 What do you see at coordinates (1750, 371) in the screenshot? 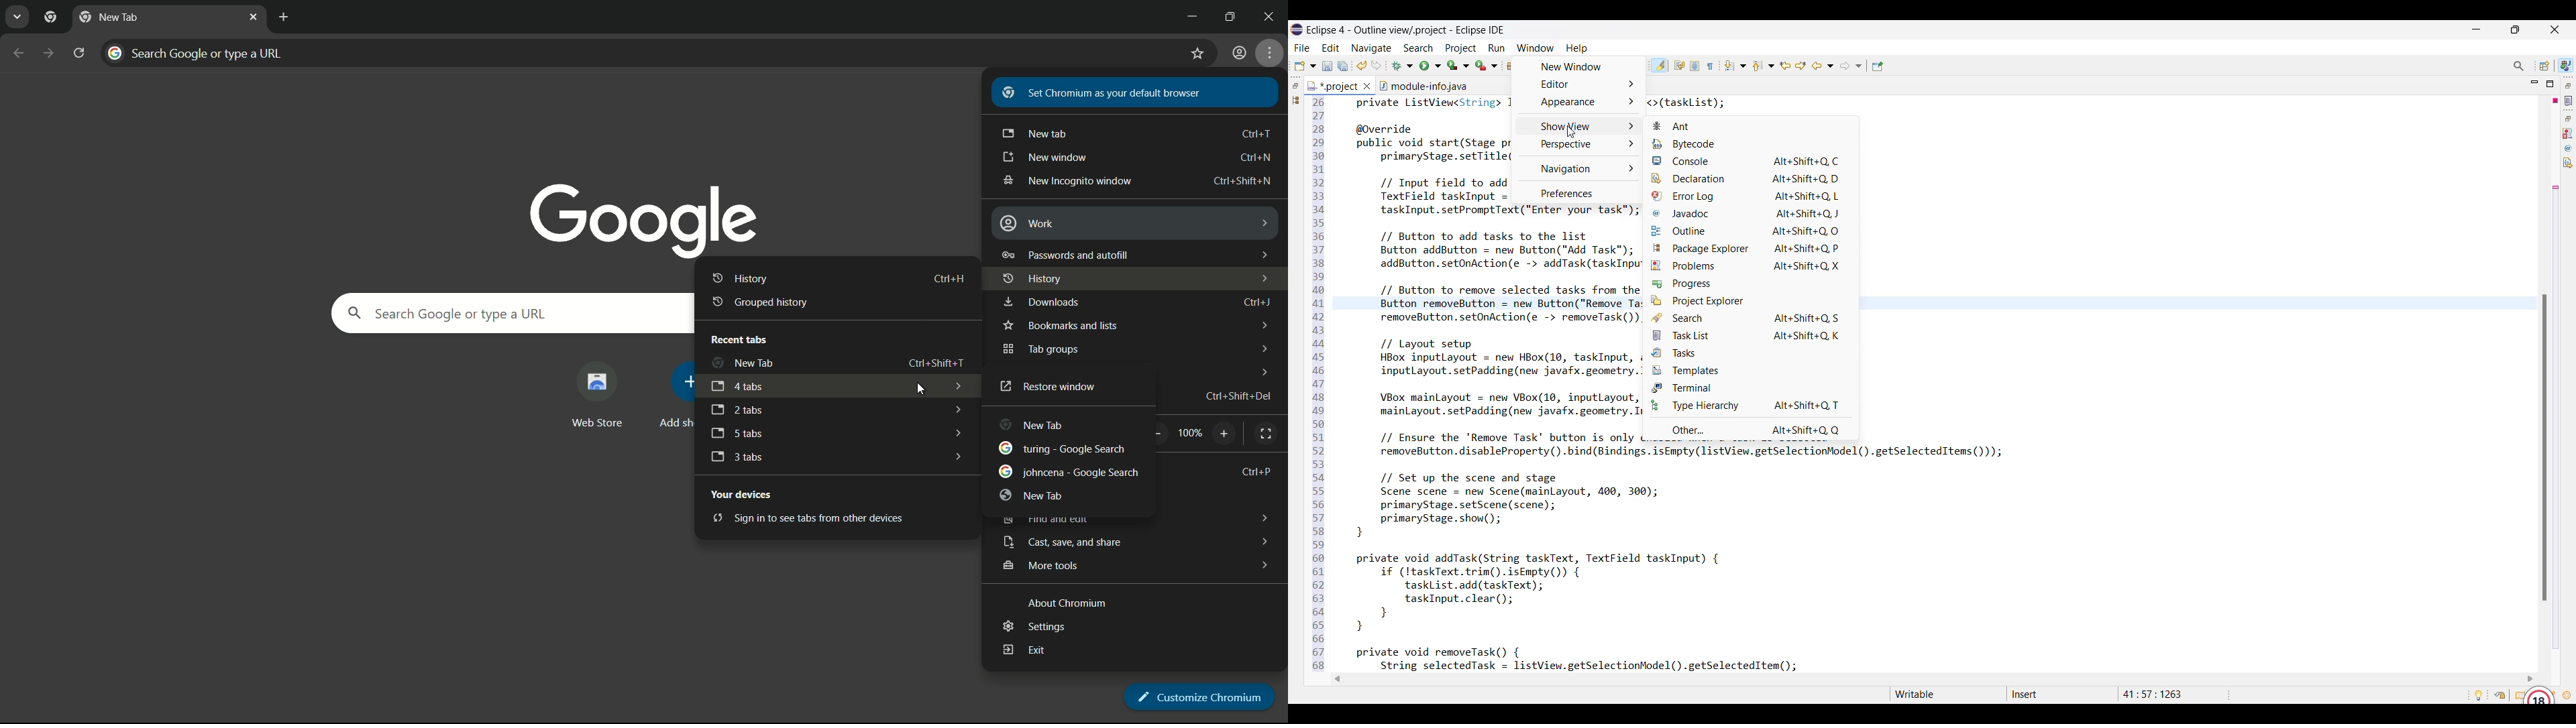
I see `Templates` at bounding box center [1750, 371].